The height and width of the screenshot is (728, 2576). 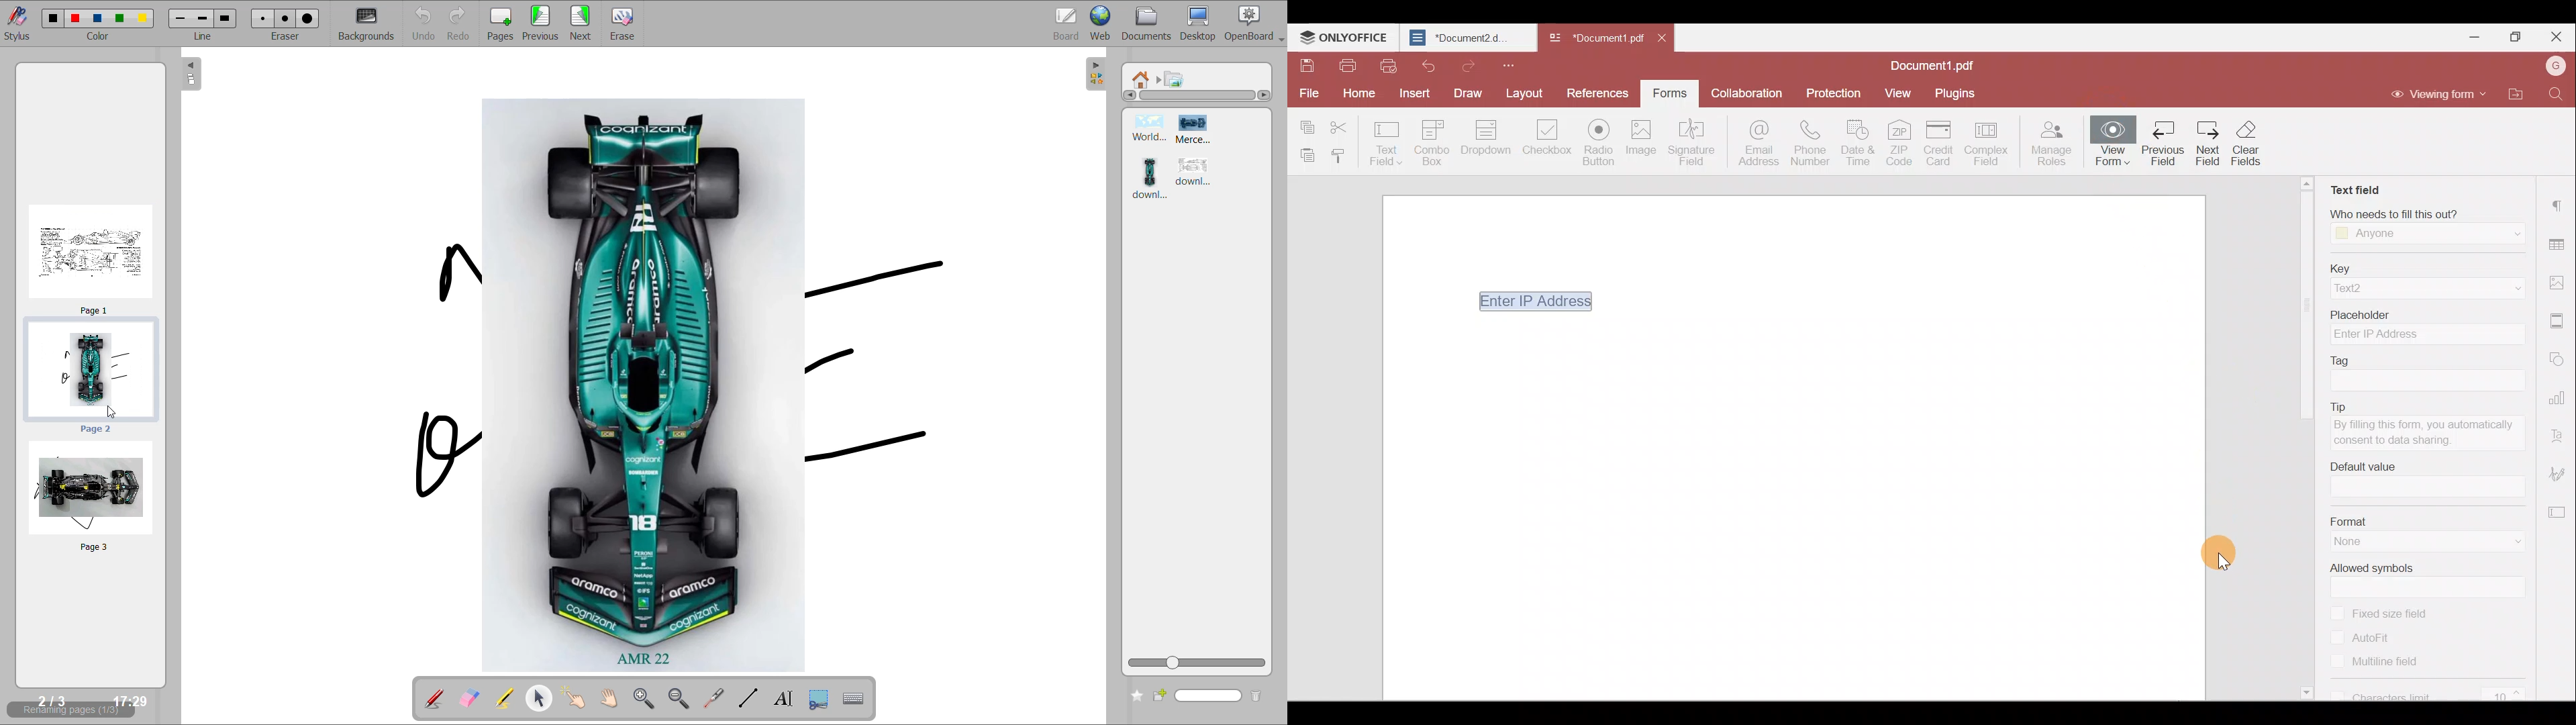 What do you see at coordinates (1665, 40) in the screenshot?
I see `Close document` at bounding box center [1665, 40].